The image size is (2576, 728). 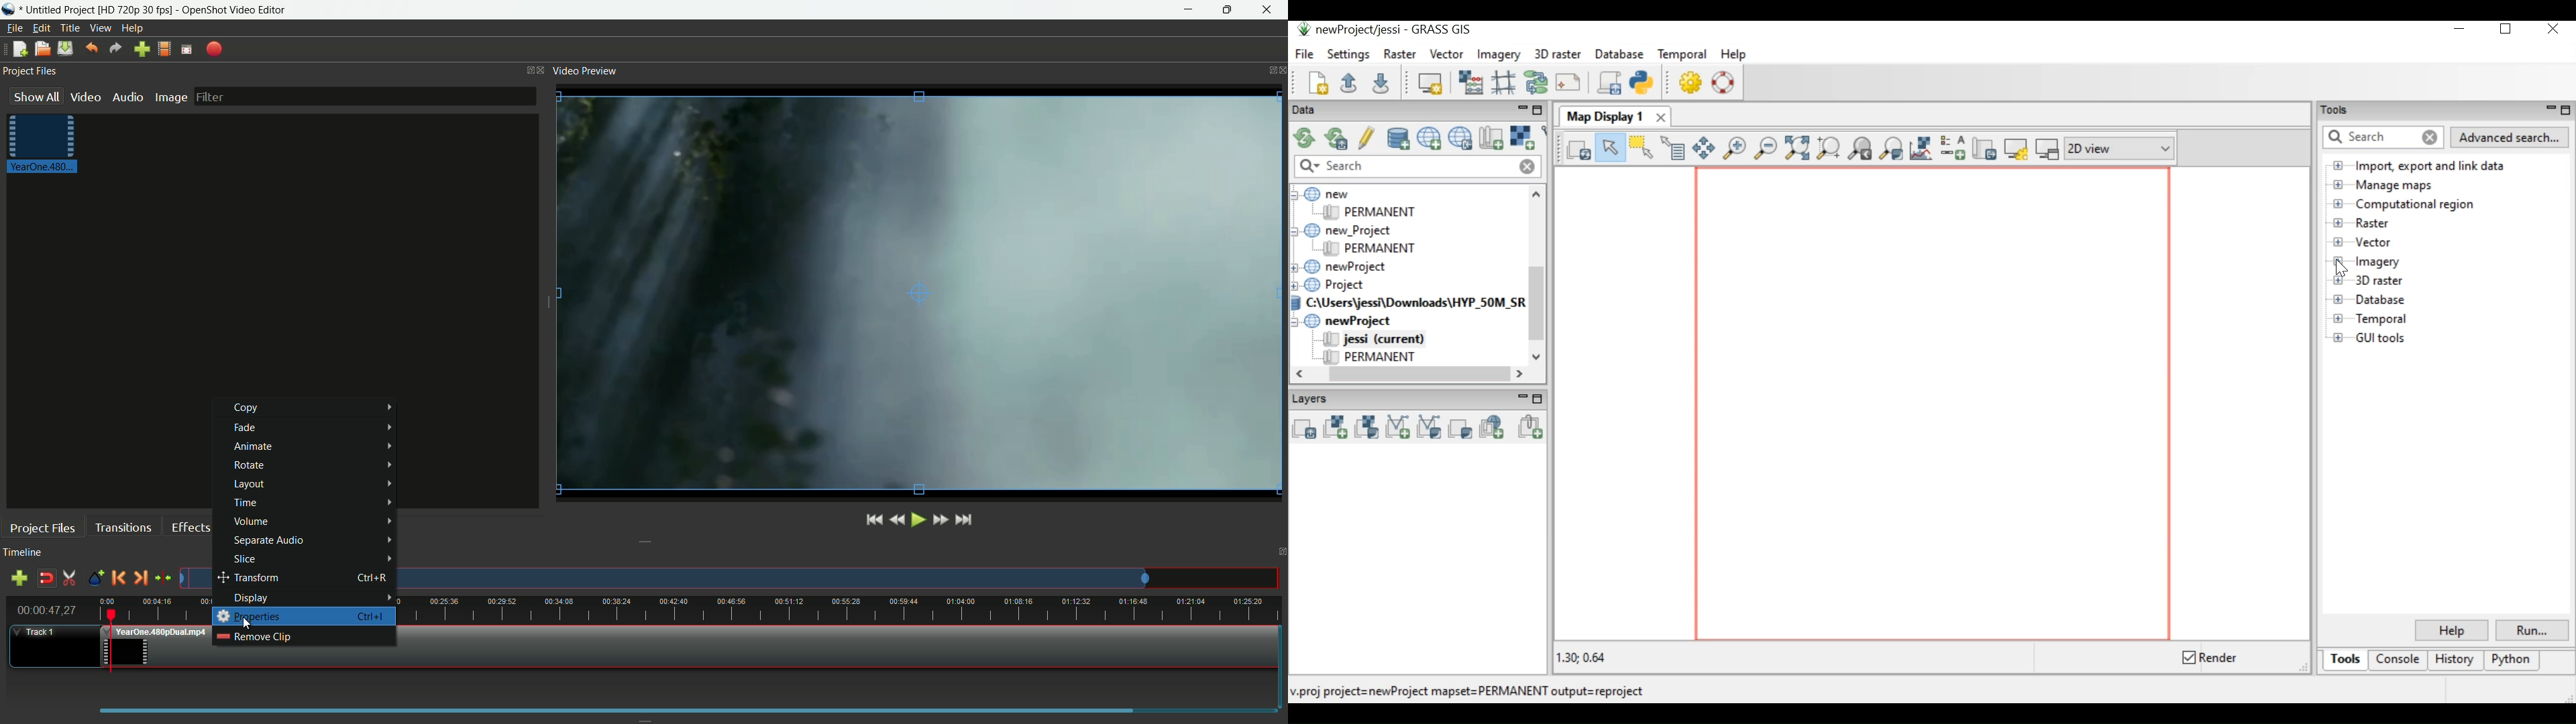 What do you see at coordinates (133, 27) in the screenshot?
I see `help menu` at bounding box center [133, 27].